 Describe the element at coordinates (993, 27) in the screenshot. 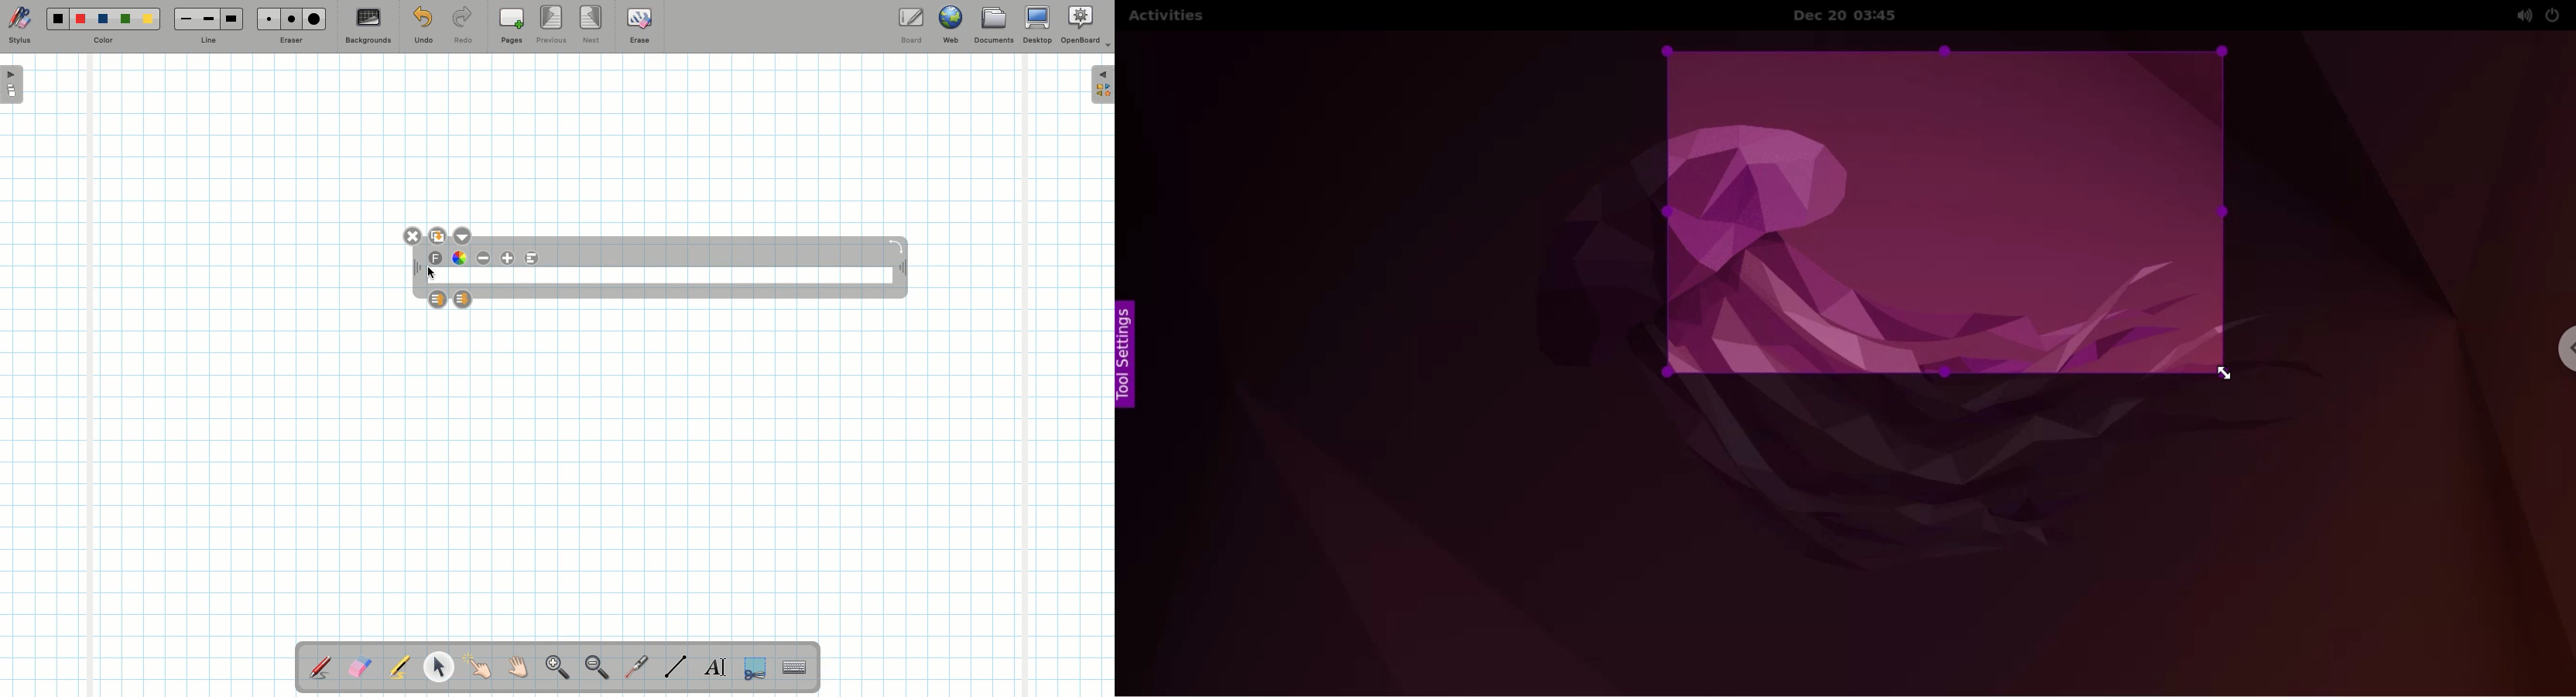

I see `Documents` at that location.